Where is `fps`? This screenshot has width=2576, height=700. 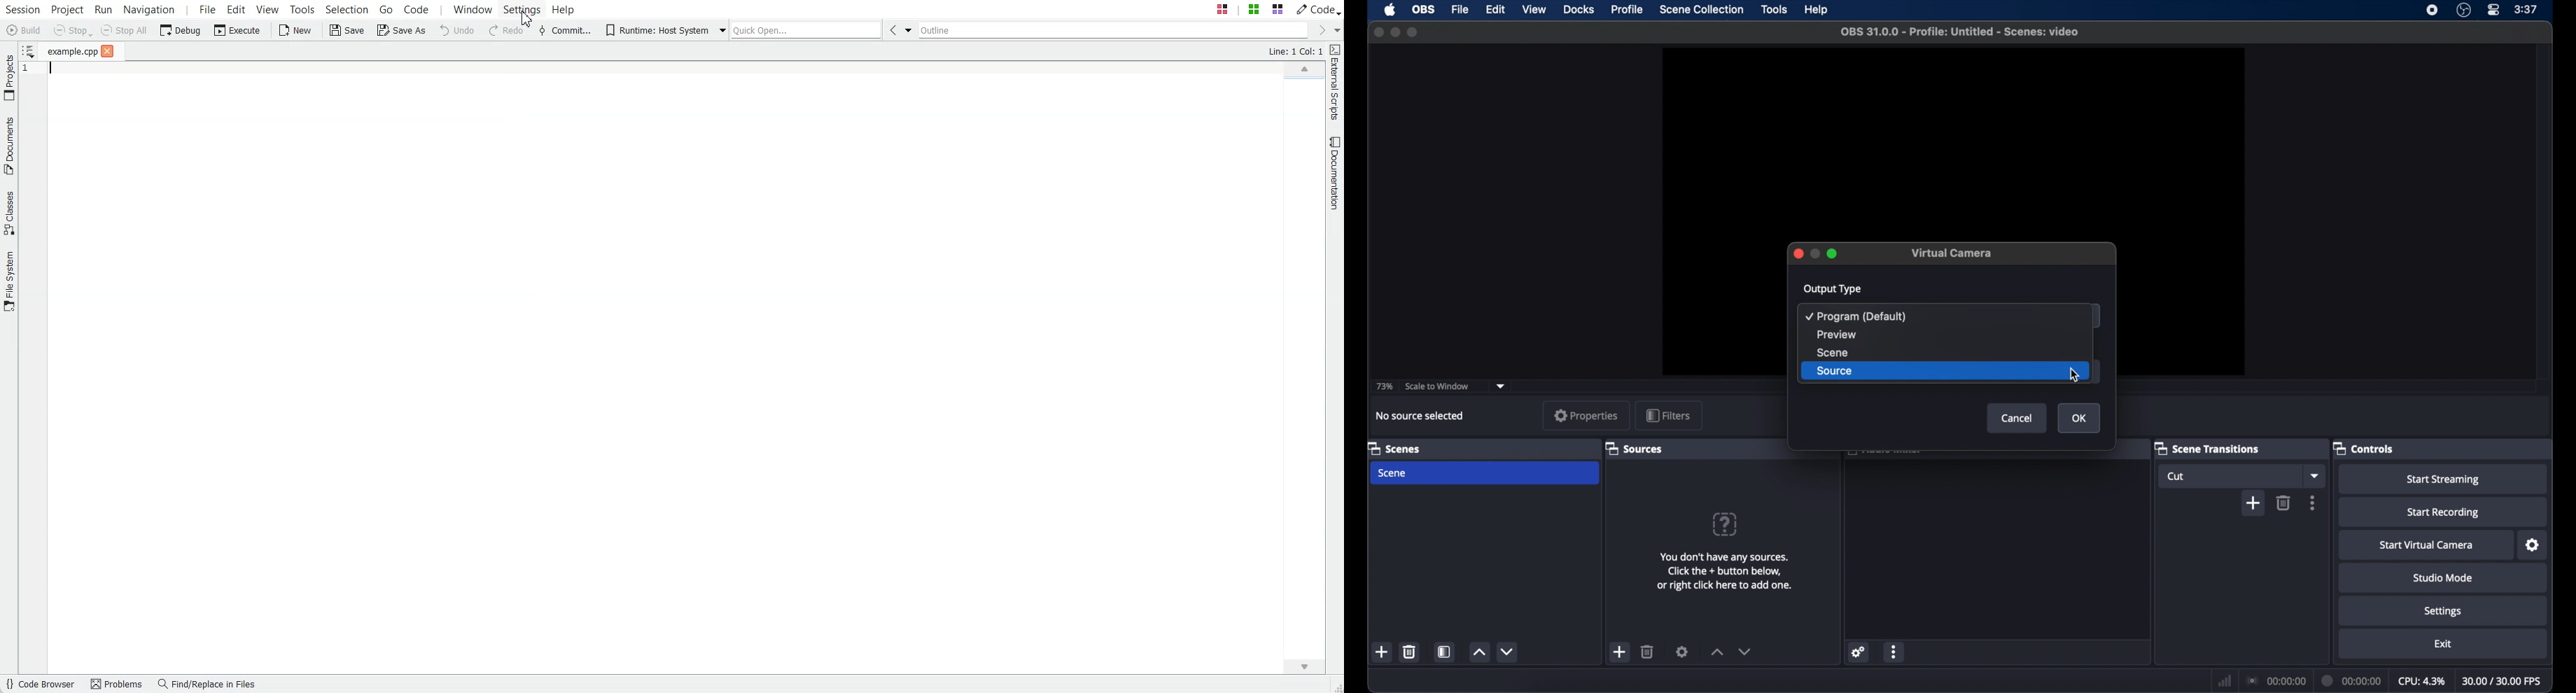
fps is located at coordinates (2502, 681).